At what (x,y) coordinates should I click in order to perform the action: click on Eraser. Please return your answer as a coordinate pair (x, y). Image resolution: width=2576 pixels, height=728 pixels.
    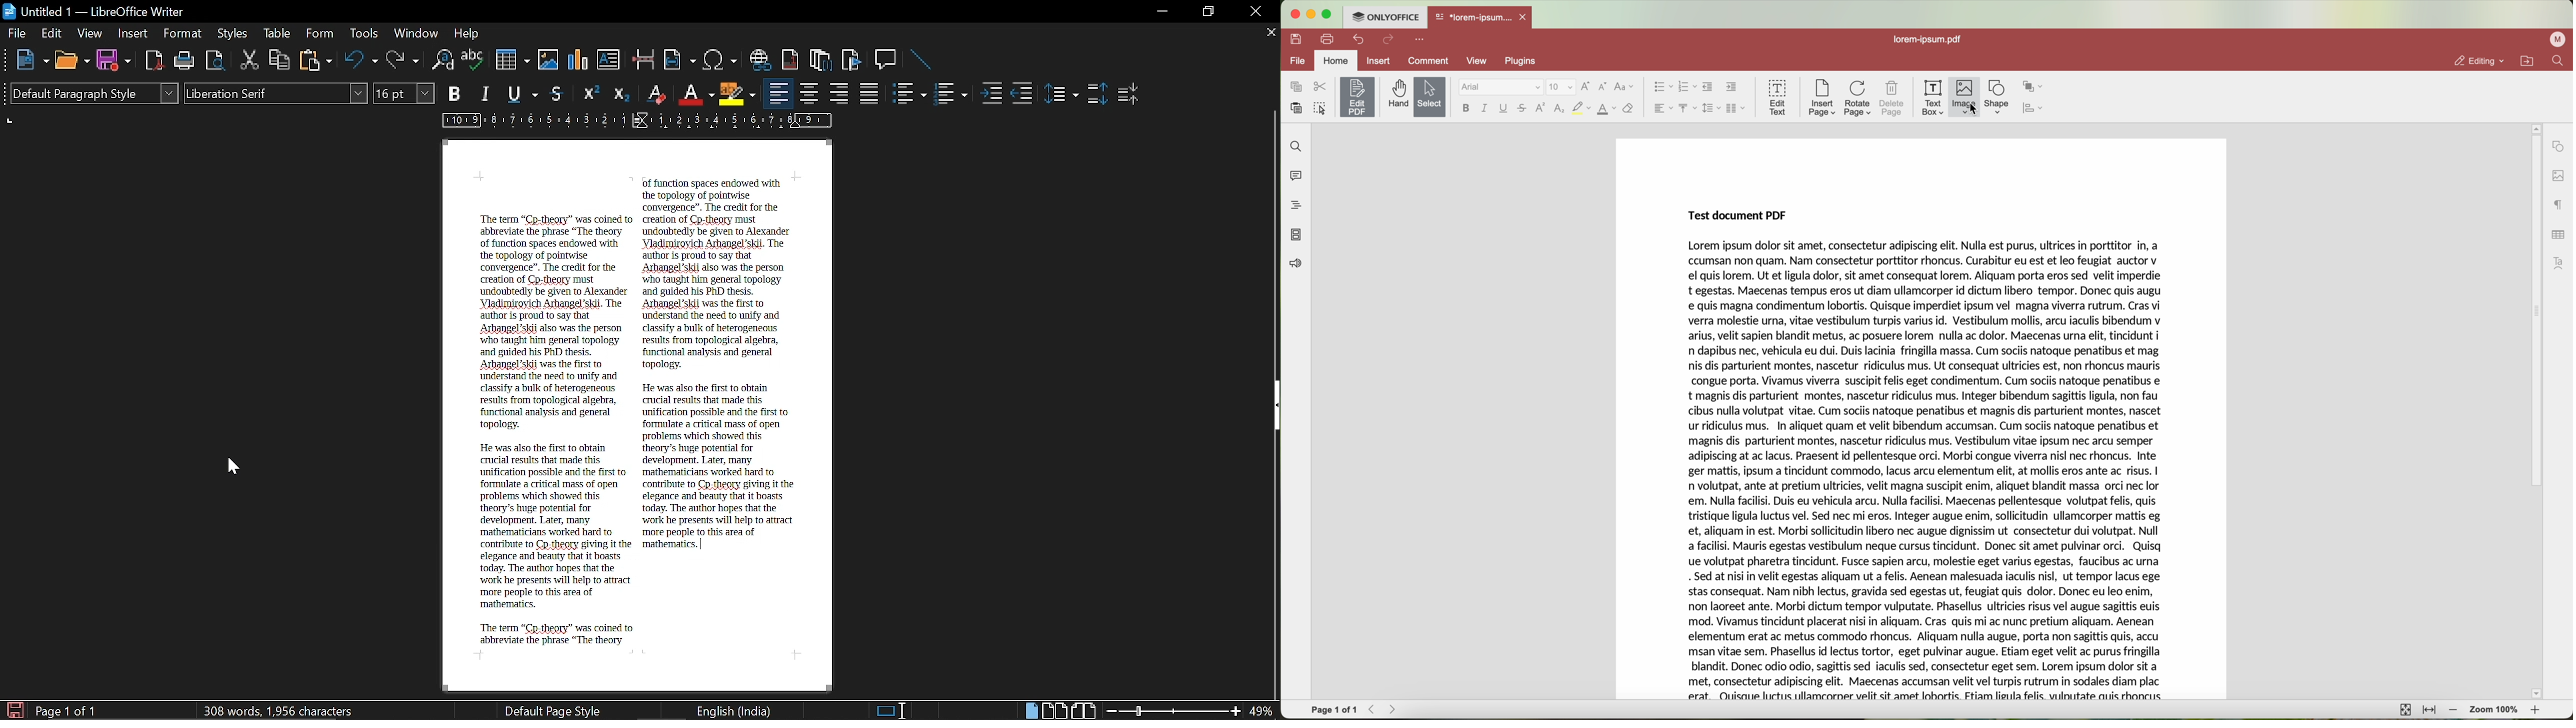
    Looking at the image, I should click on (654, 94).